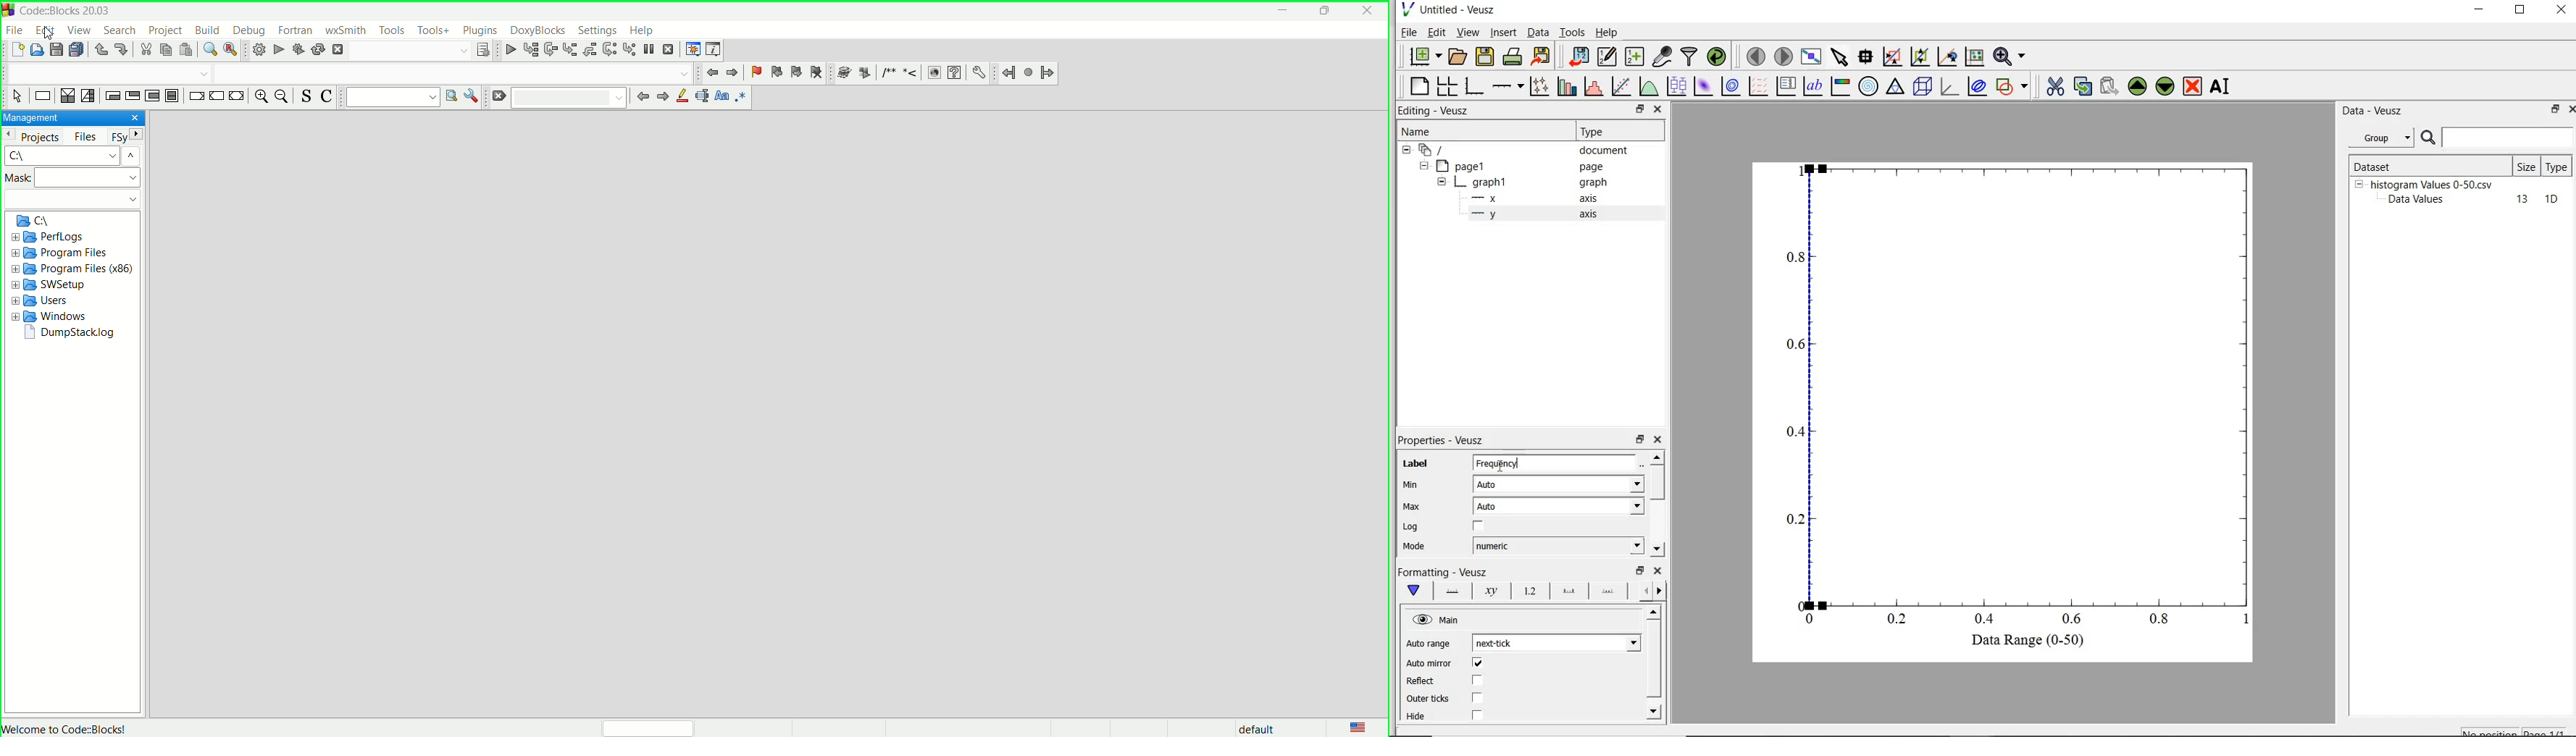 The height and width of the screenshot is (756, 2576). I want to click on move up the selected widget, so click(2136, 87).